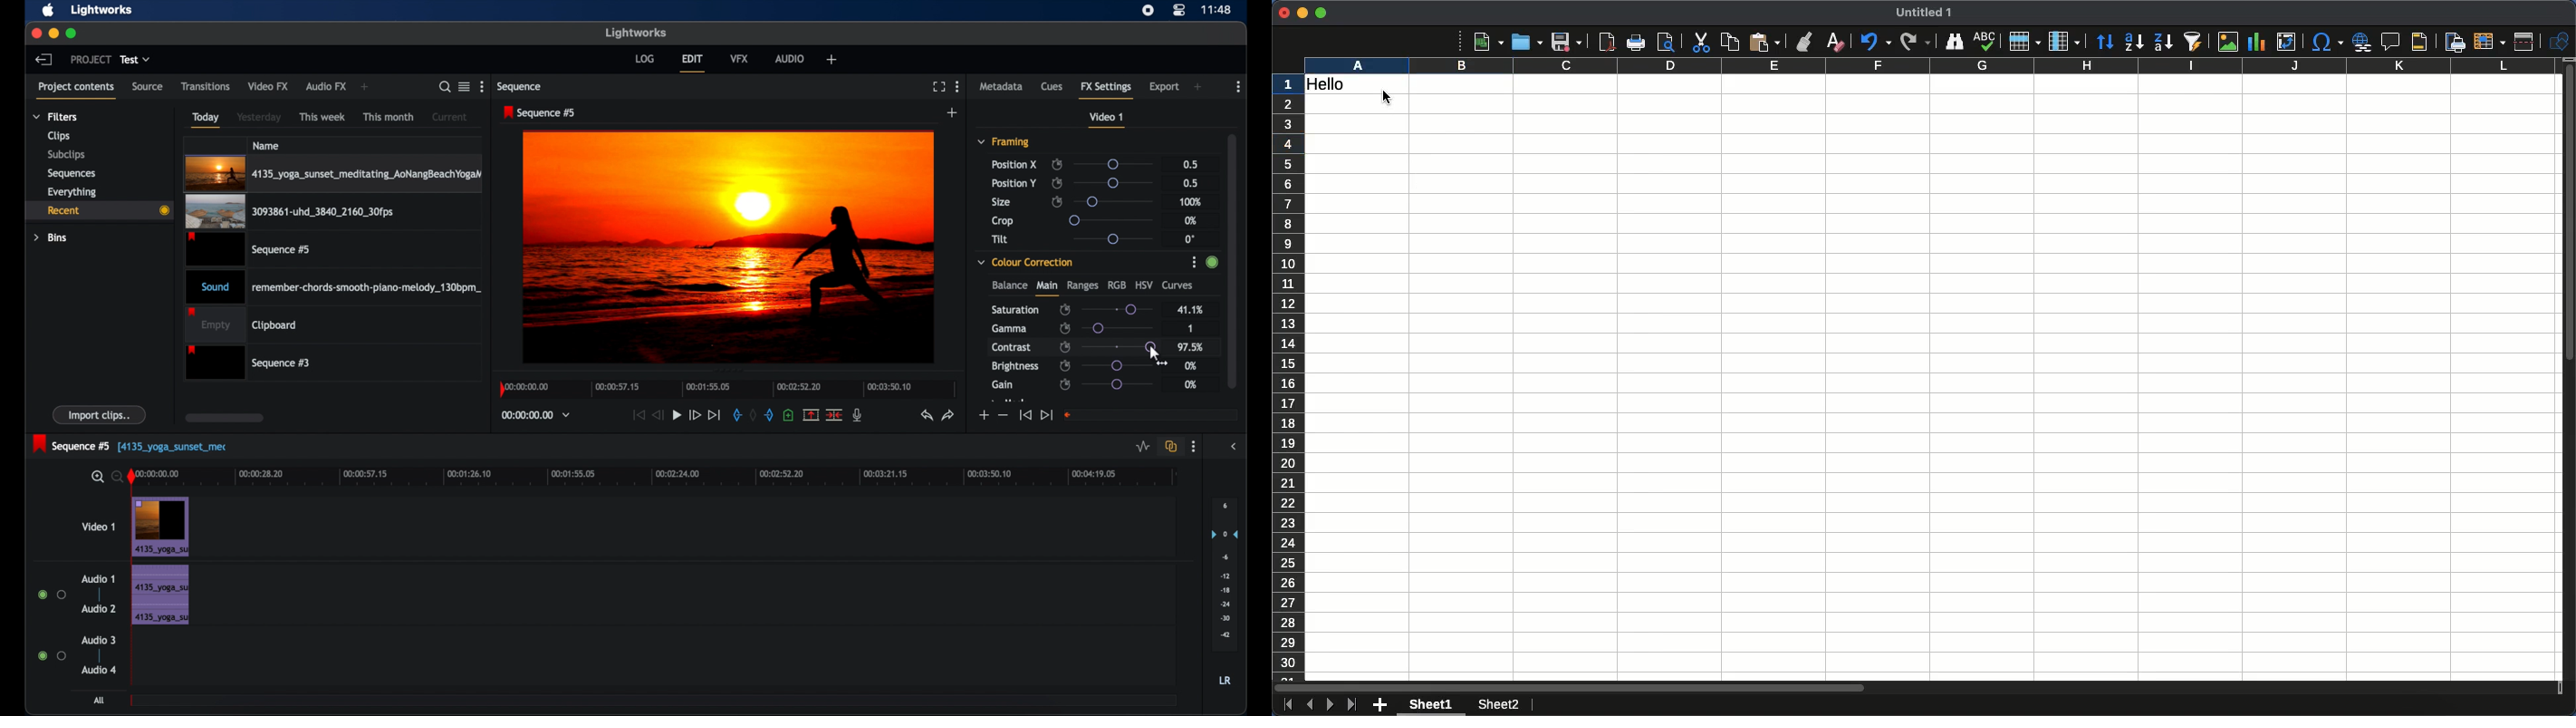 The image size is (2576, 728). What do you see at coordinates (2454, 43) in the screenshot?
I see `Define print area` at bounding box center [2454, 43].